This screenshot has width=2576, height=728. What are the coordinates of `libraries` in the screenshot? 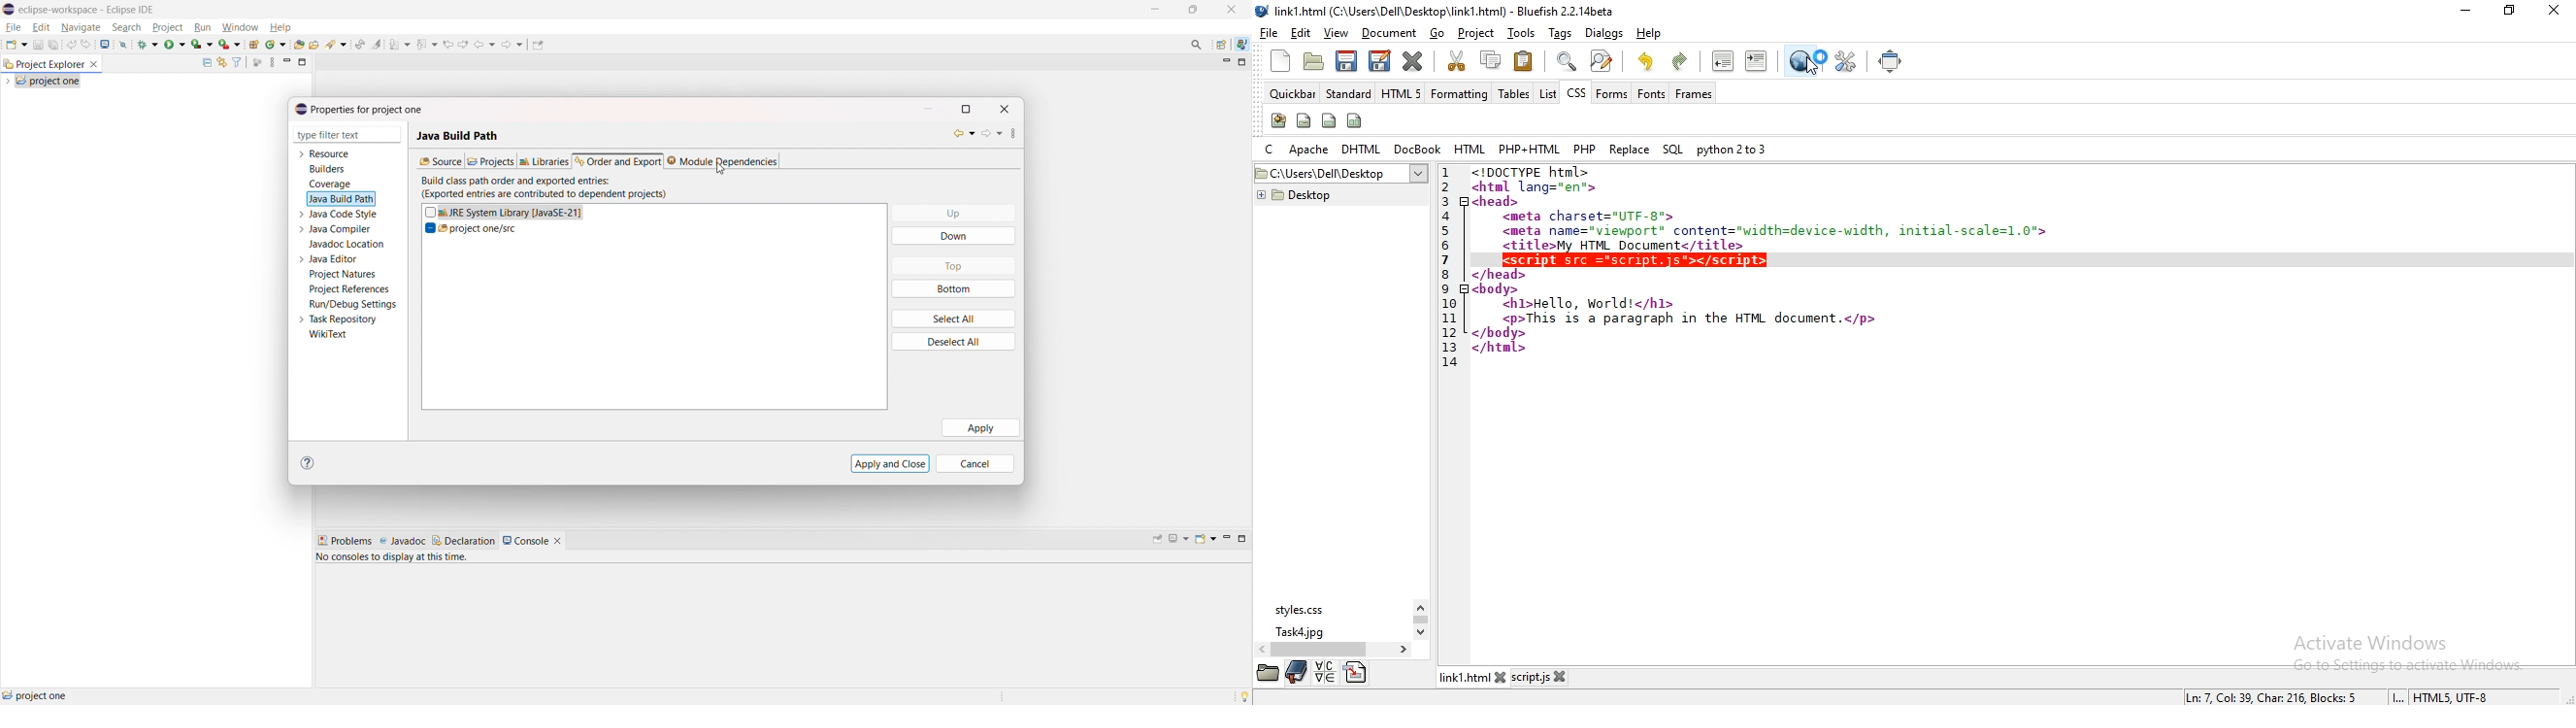 It's located at (545, 161).